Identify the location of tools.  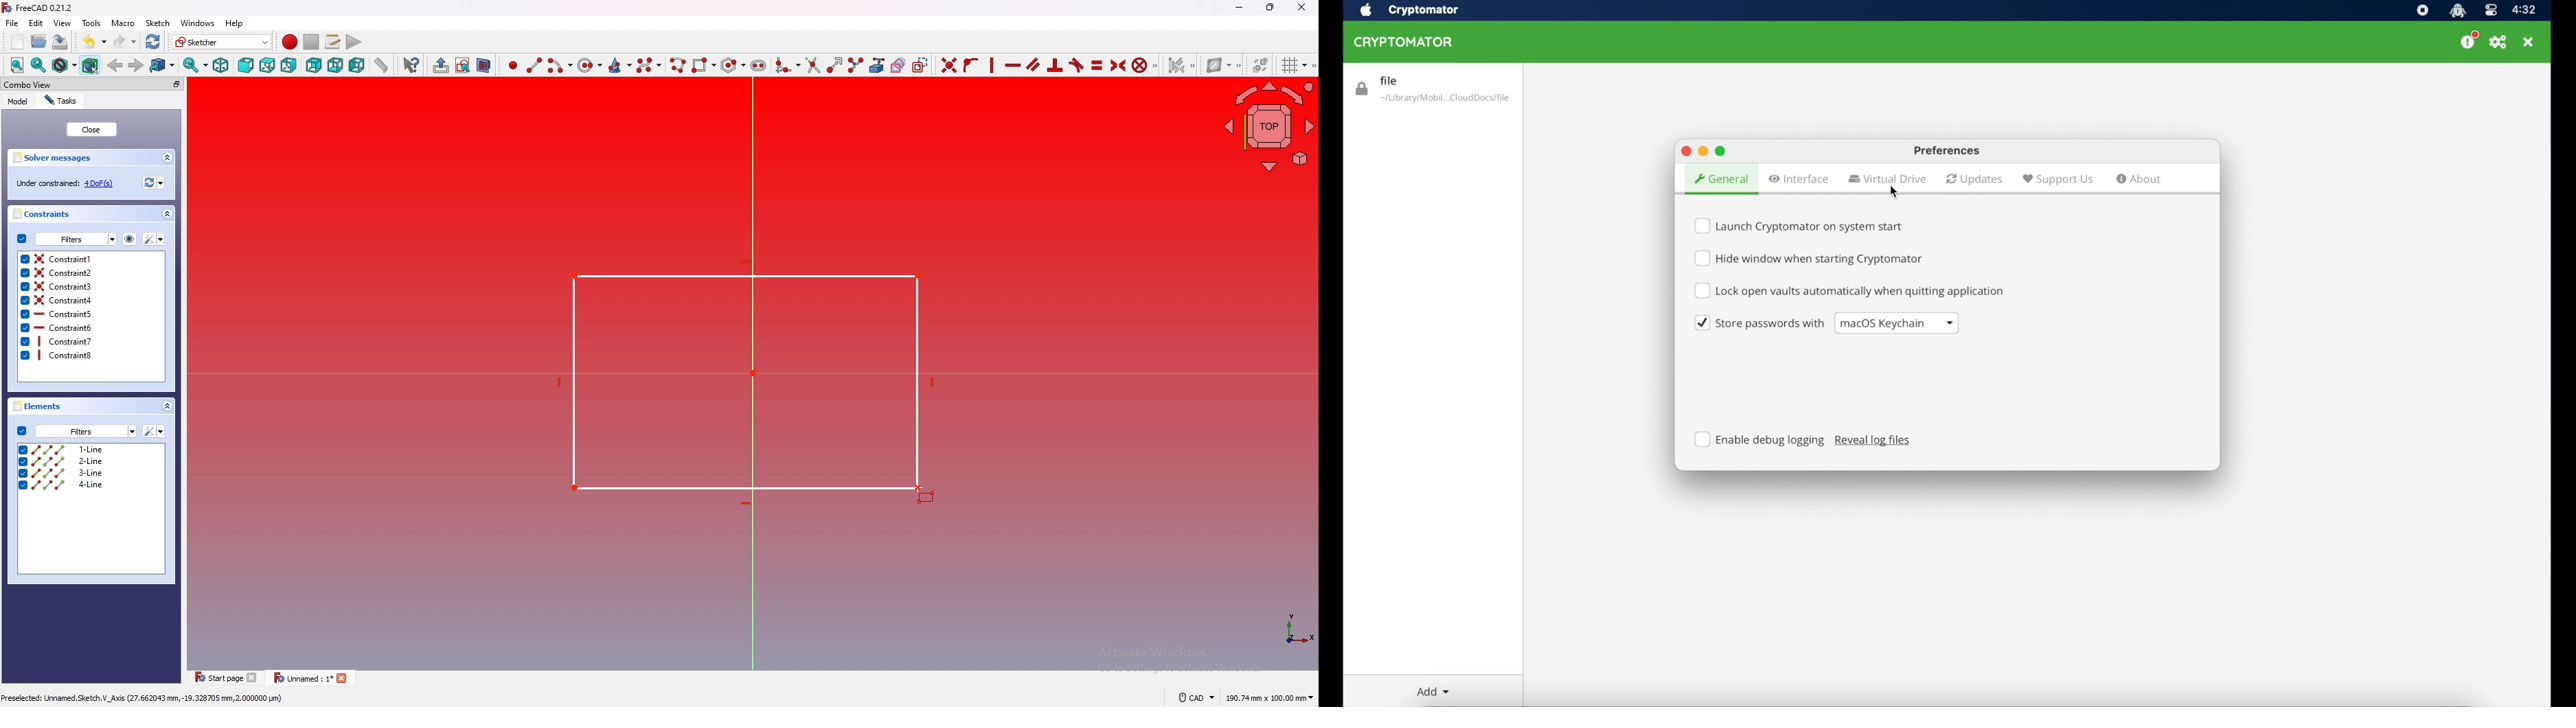
(91, 23).